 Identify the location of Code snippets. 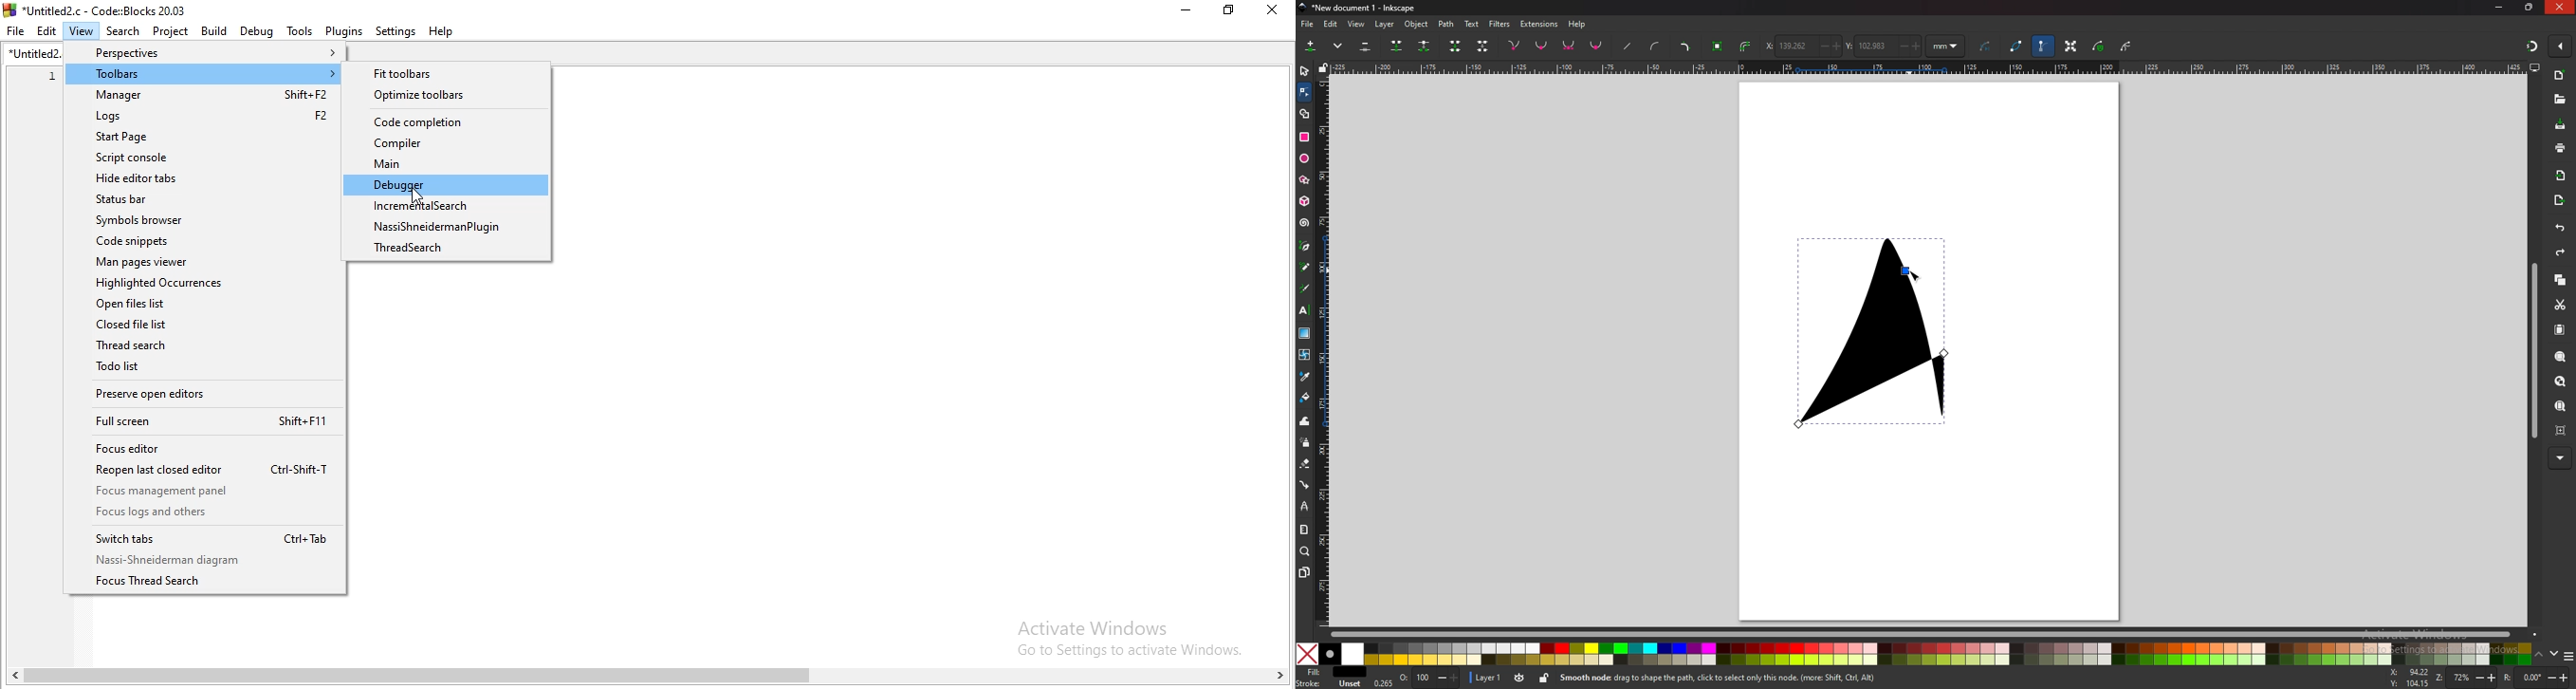
(199, 242).